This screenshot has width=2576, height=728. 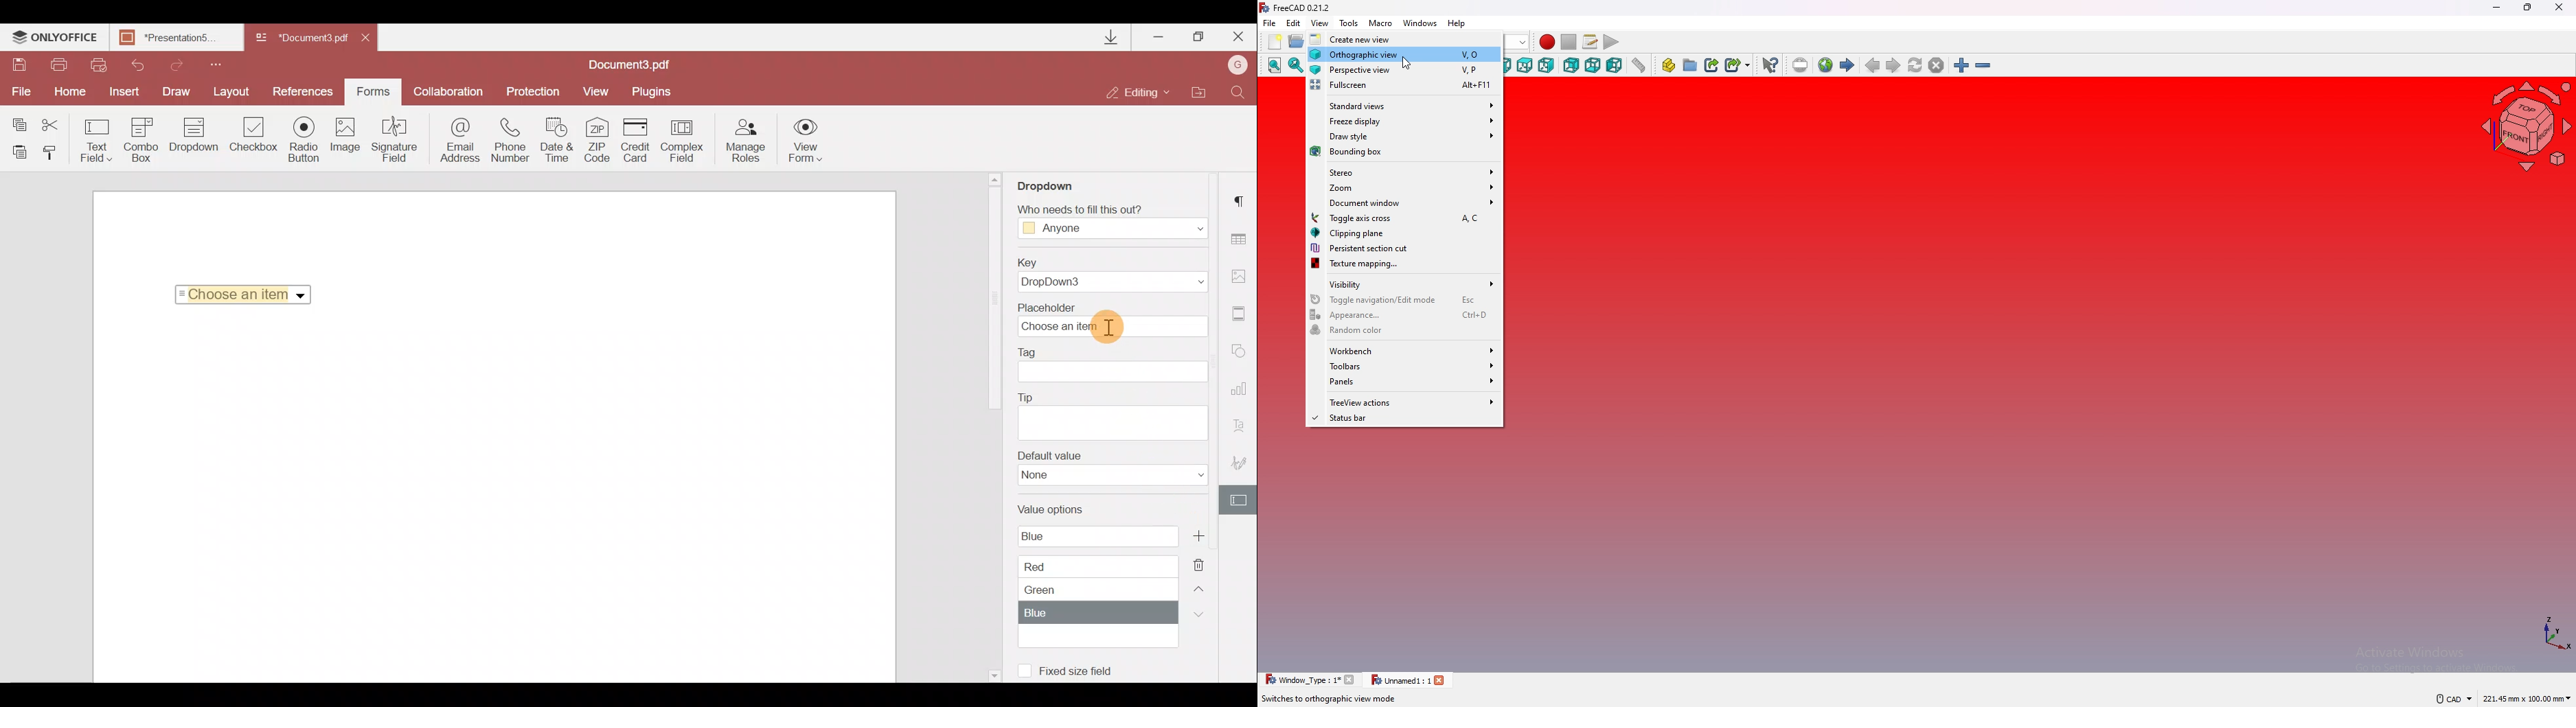 What do you see at coordinates (1242, 352) in the screenshot?
I see `Shapes settings` at bounding box center [1242, 352].